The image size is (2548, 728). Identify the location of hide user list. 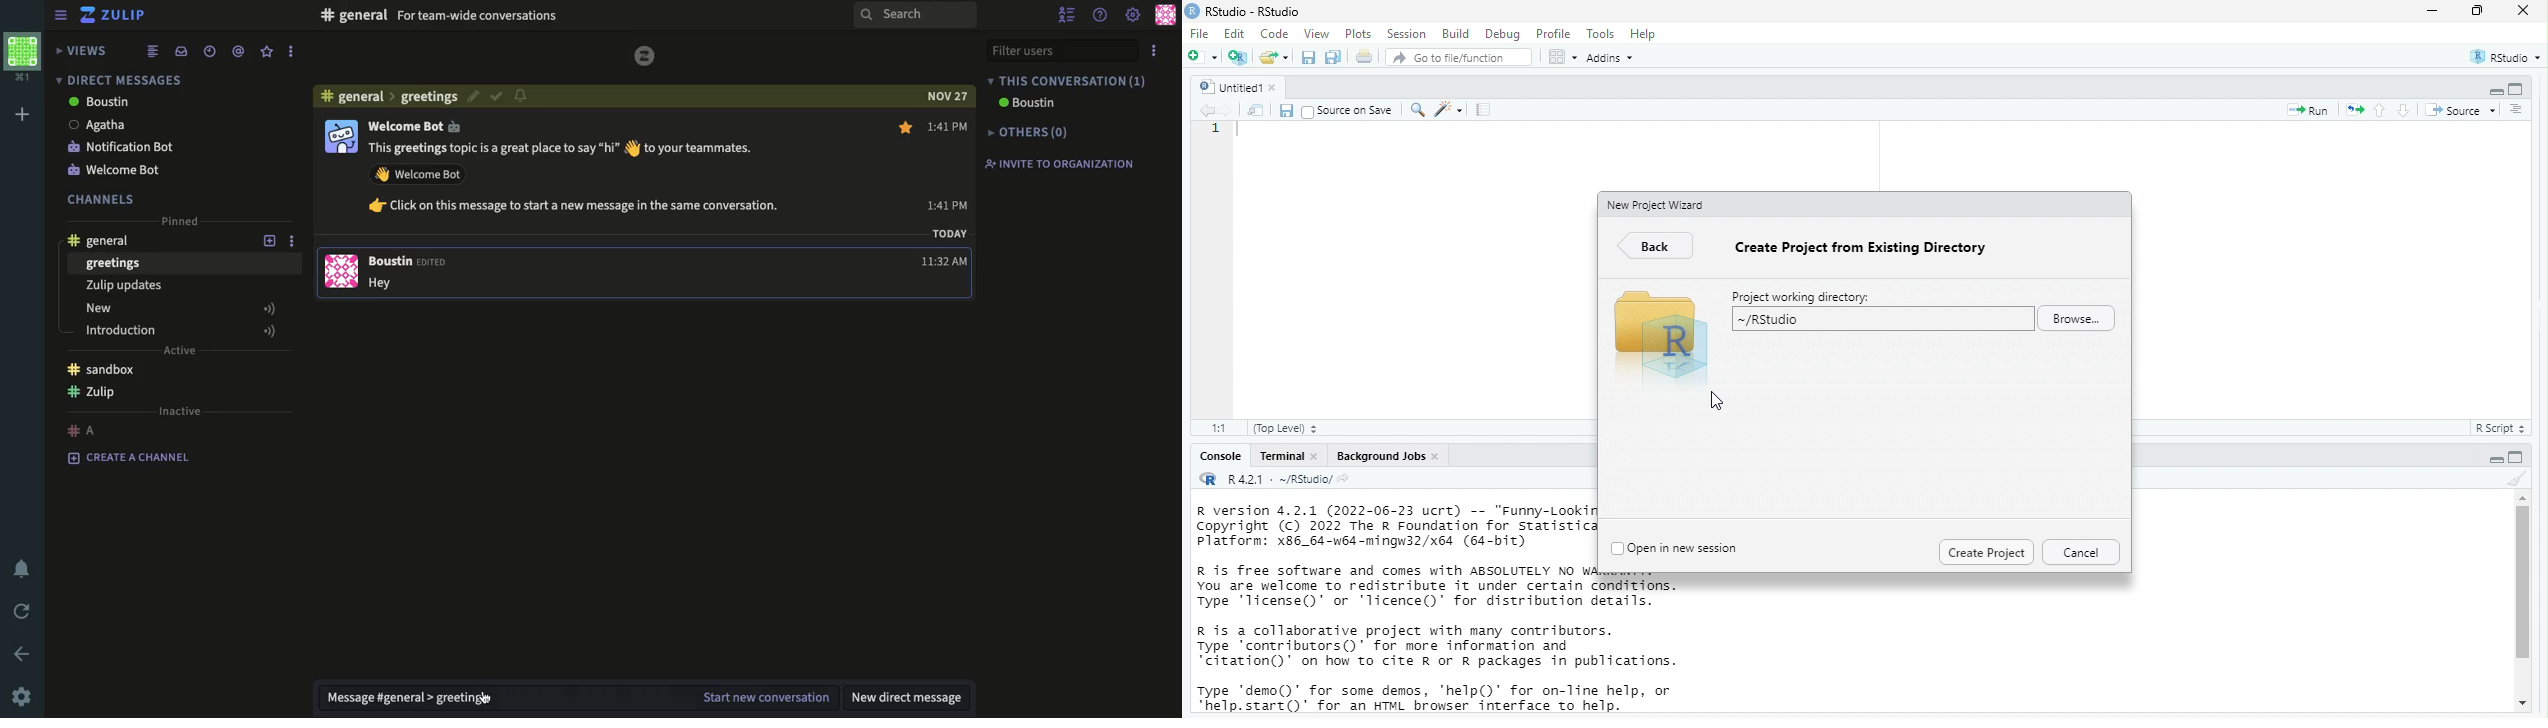
(1068, 12).